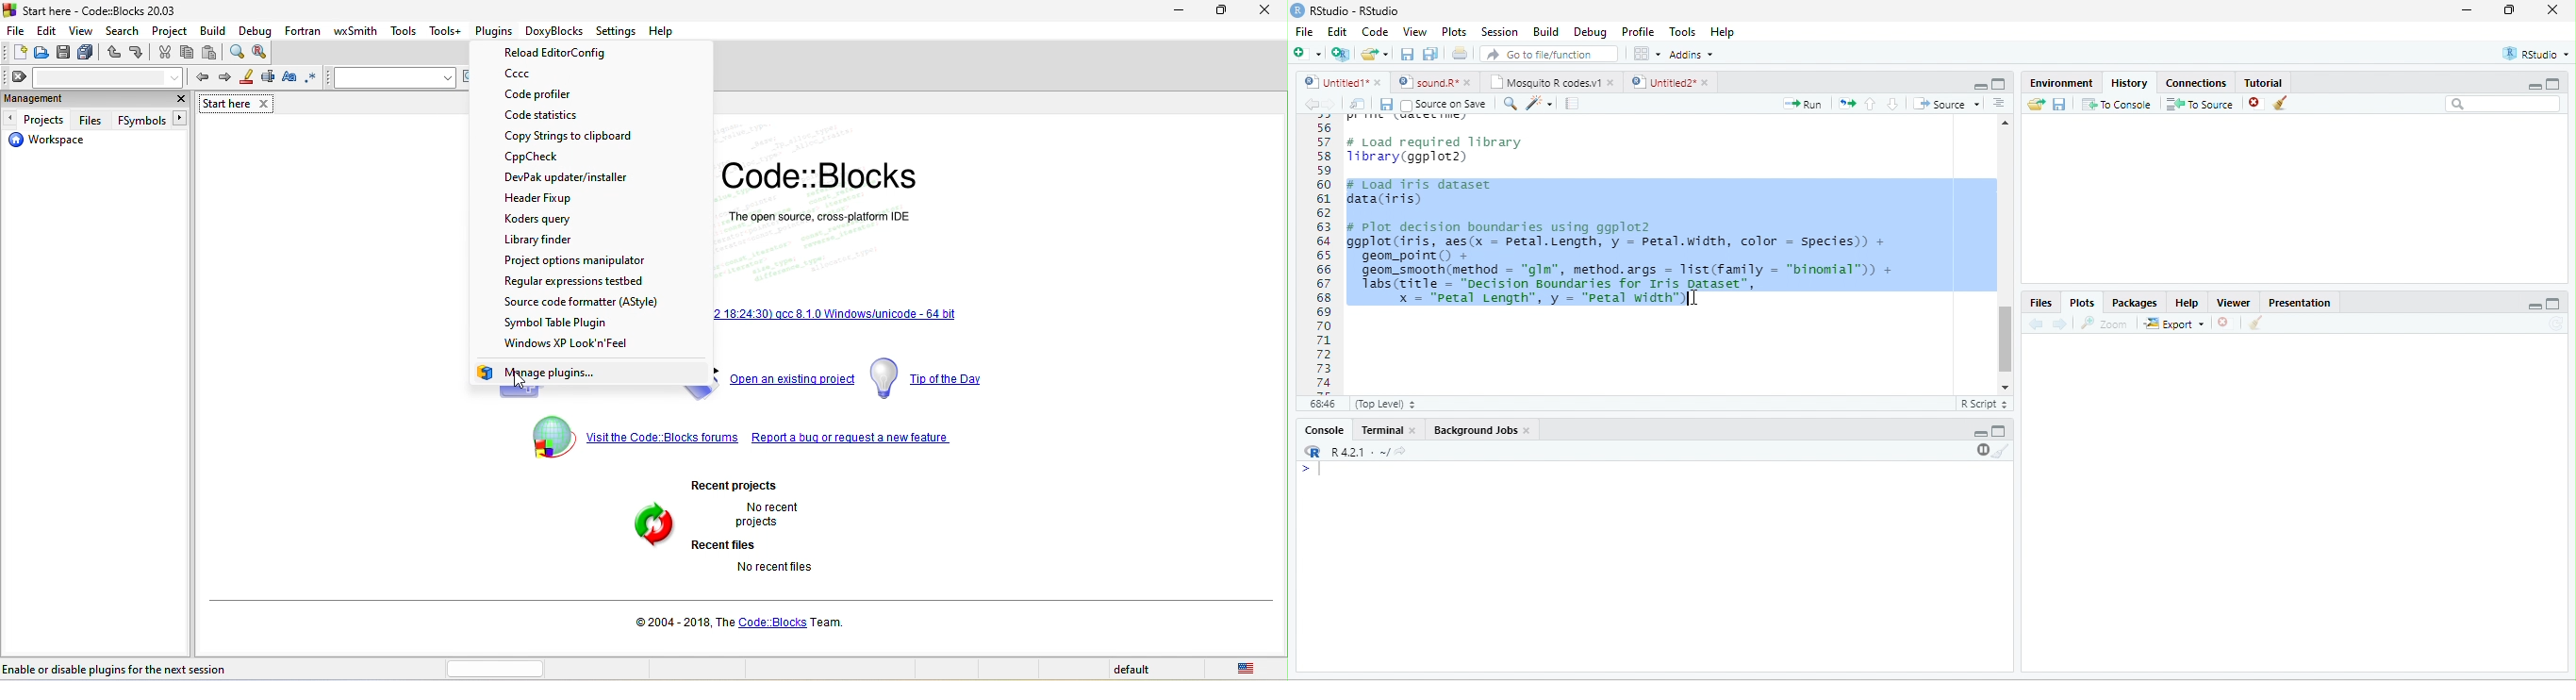 Image resolution: width=2576 pixels, height=700 pixels. What do you see at coordinates (199, 75) in the screenshot?
I see `previous` at bounding box center [199, 75].